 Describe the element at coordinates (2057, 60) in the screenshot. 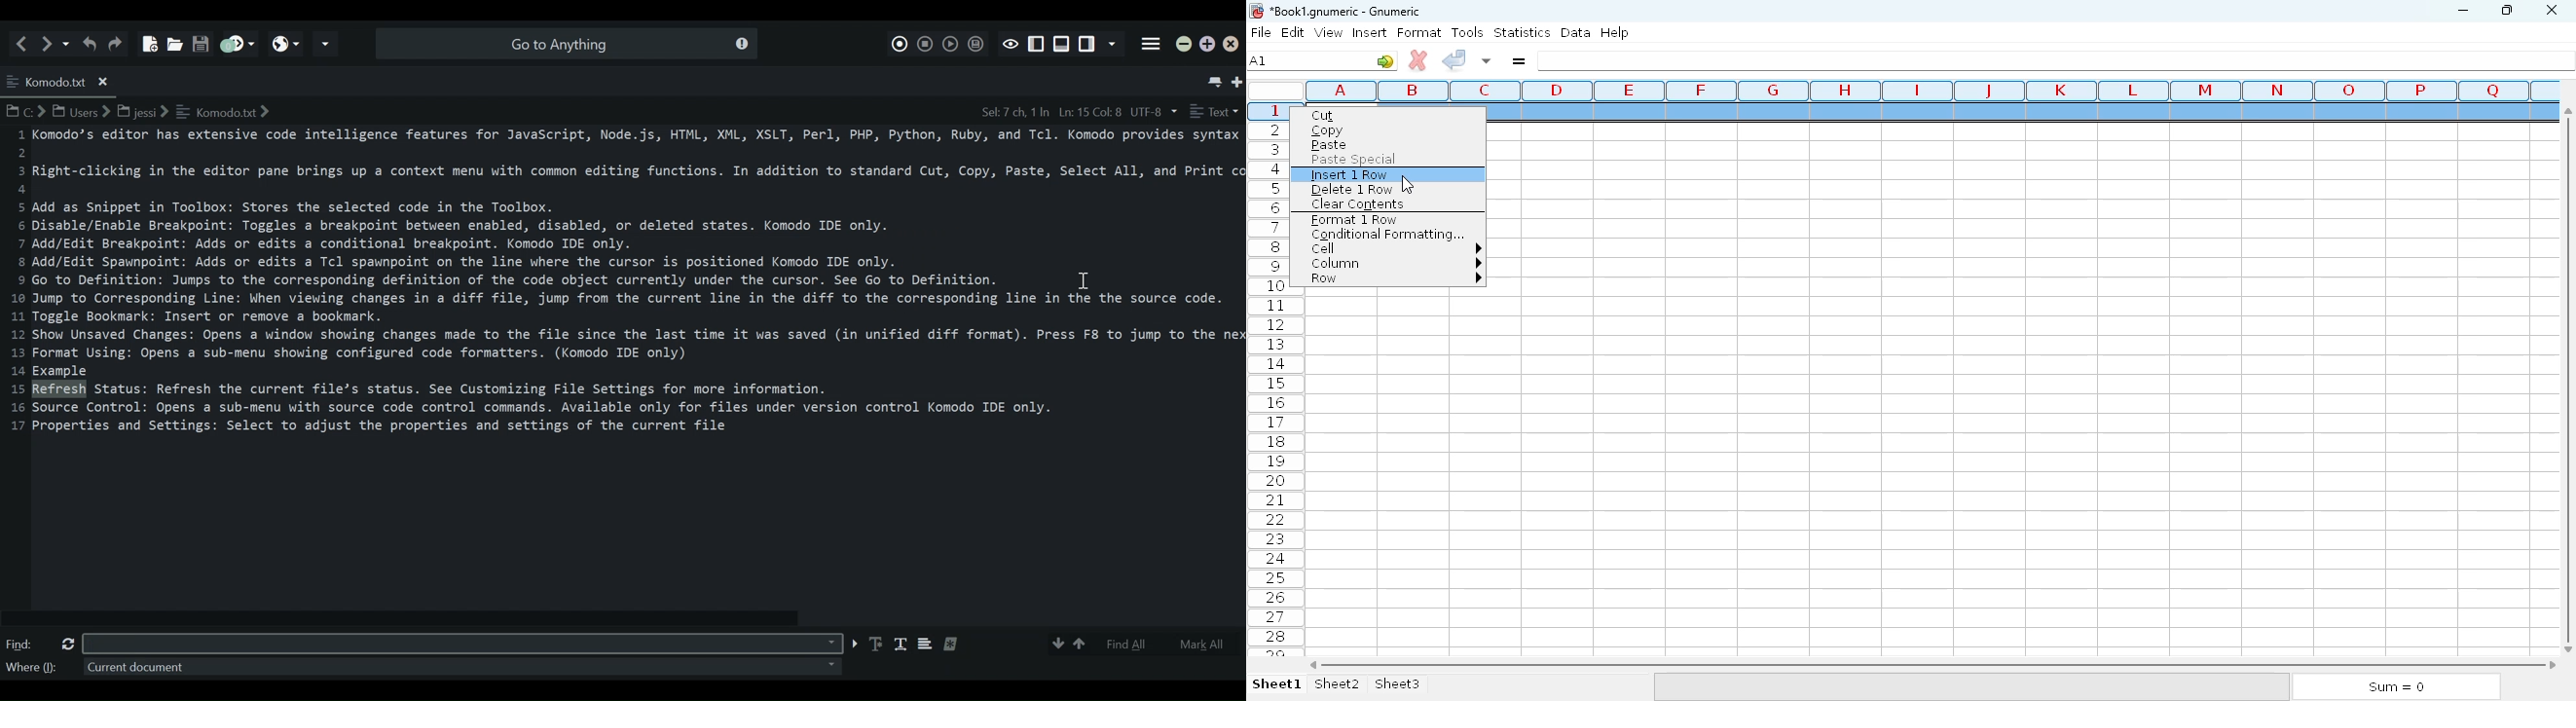

I see `formula bar` at that location.